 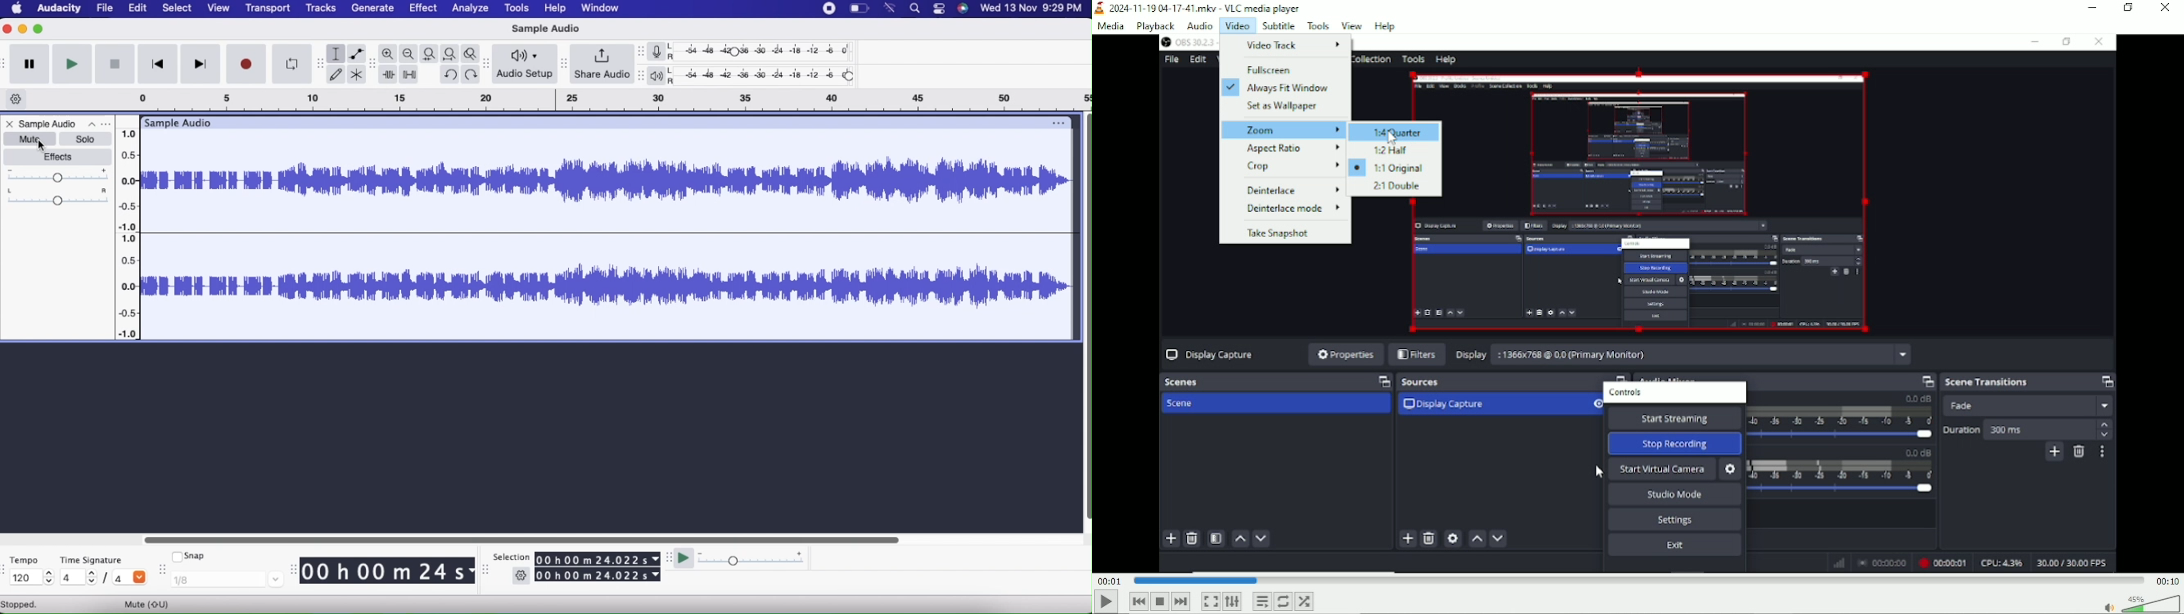 What do you see at coordinates (2139, 603) in the screenshot?
I see `Volume` at bounding box center [2139, 603].